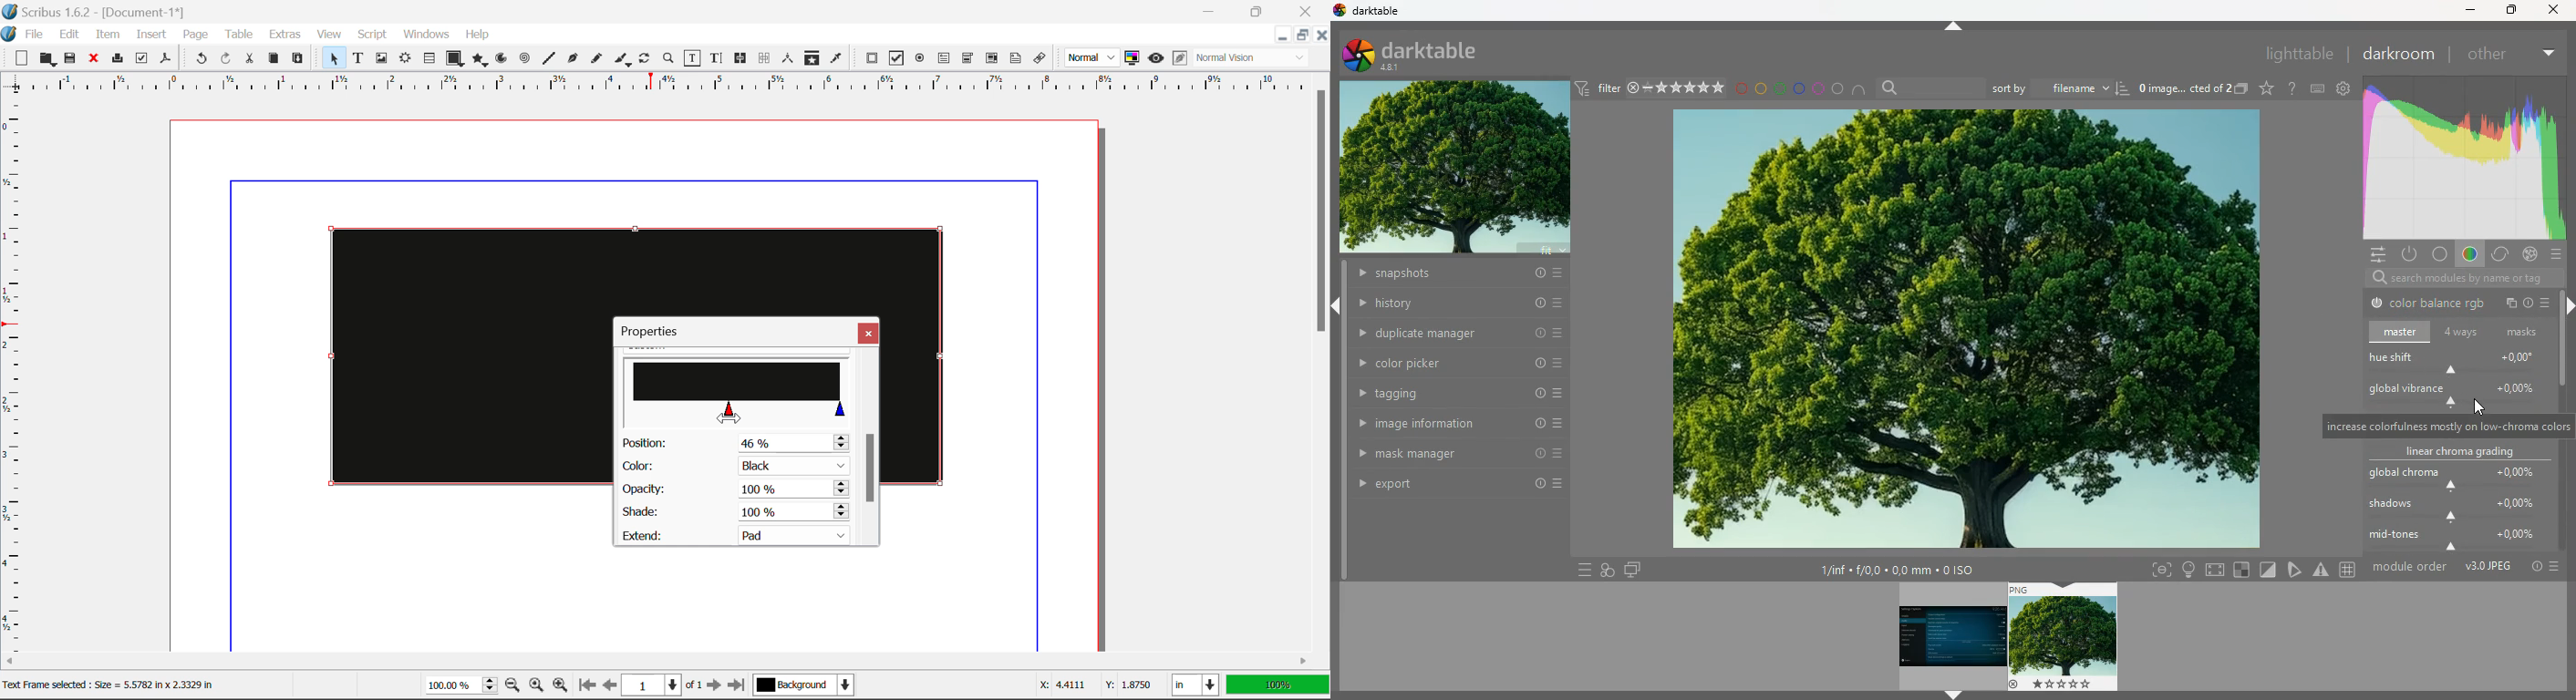 The image size is (2576, 700). What do you see at coordinates (462, 687) in the screenshot?
I see `Zoom 100%` at bounding box center [462, 687].